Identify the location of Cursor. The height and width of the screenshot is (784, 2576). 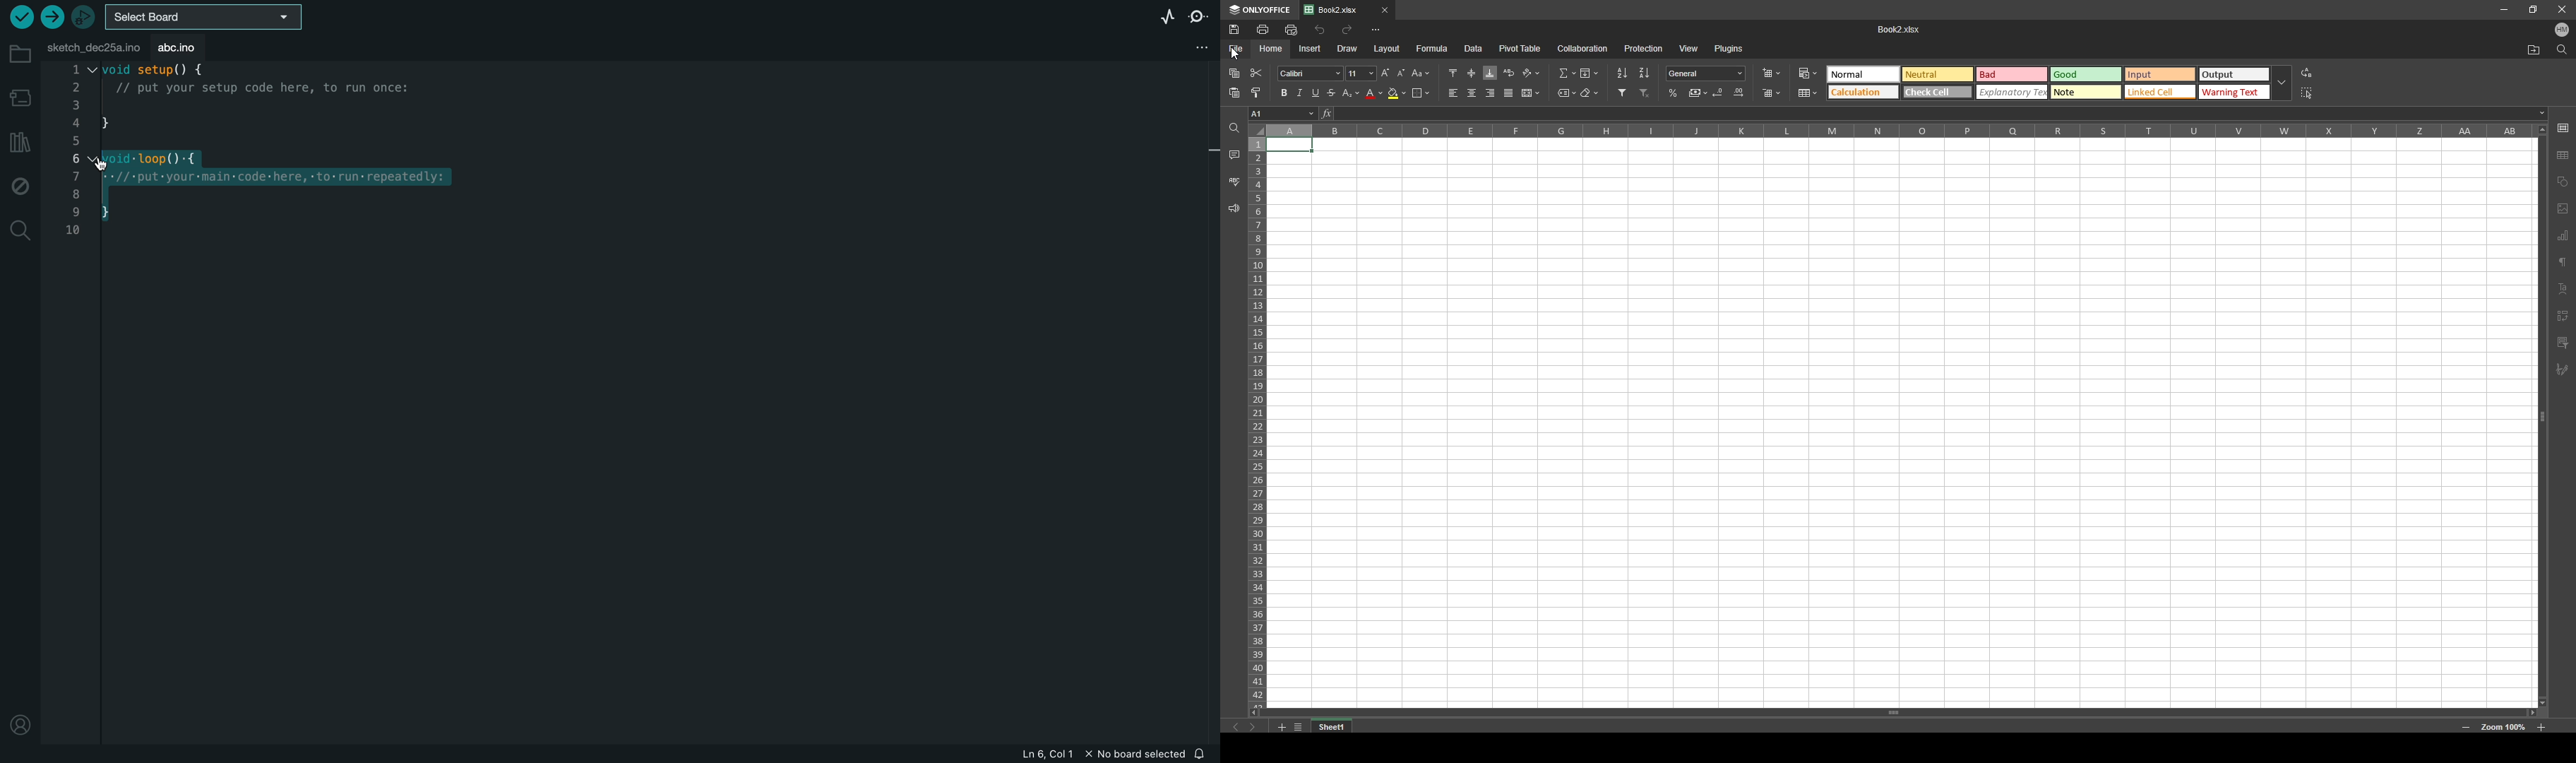
(1233, 52).